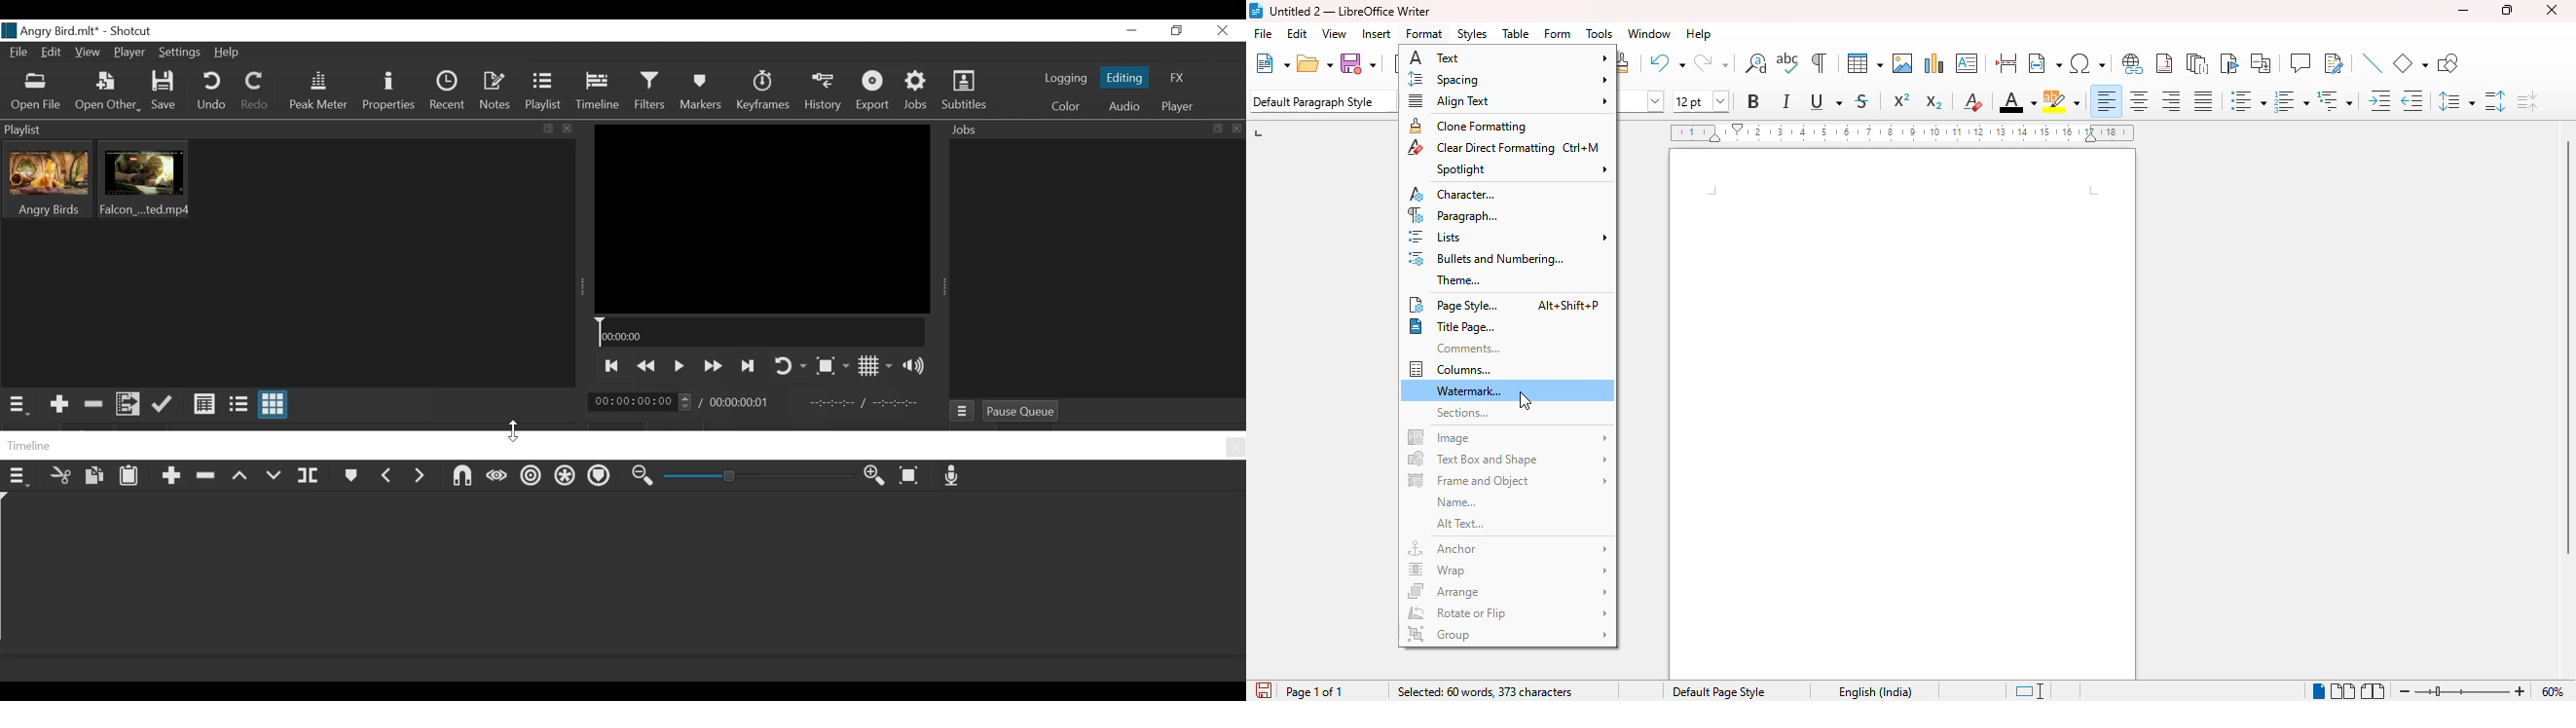  Describe the element at coordinates (2567, 348) in the screenshot. I see `vertical scroll bar` at that location.